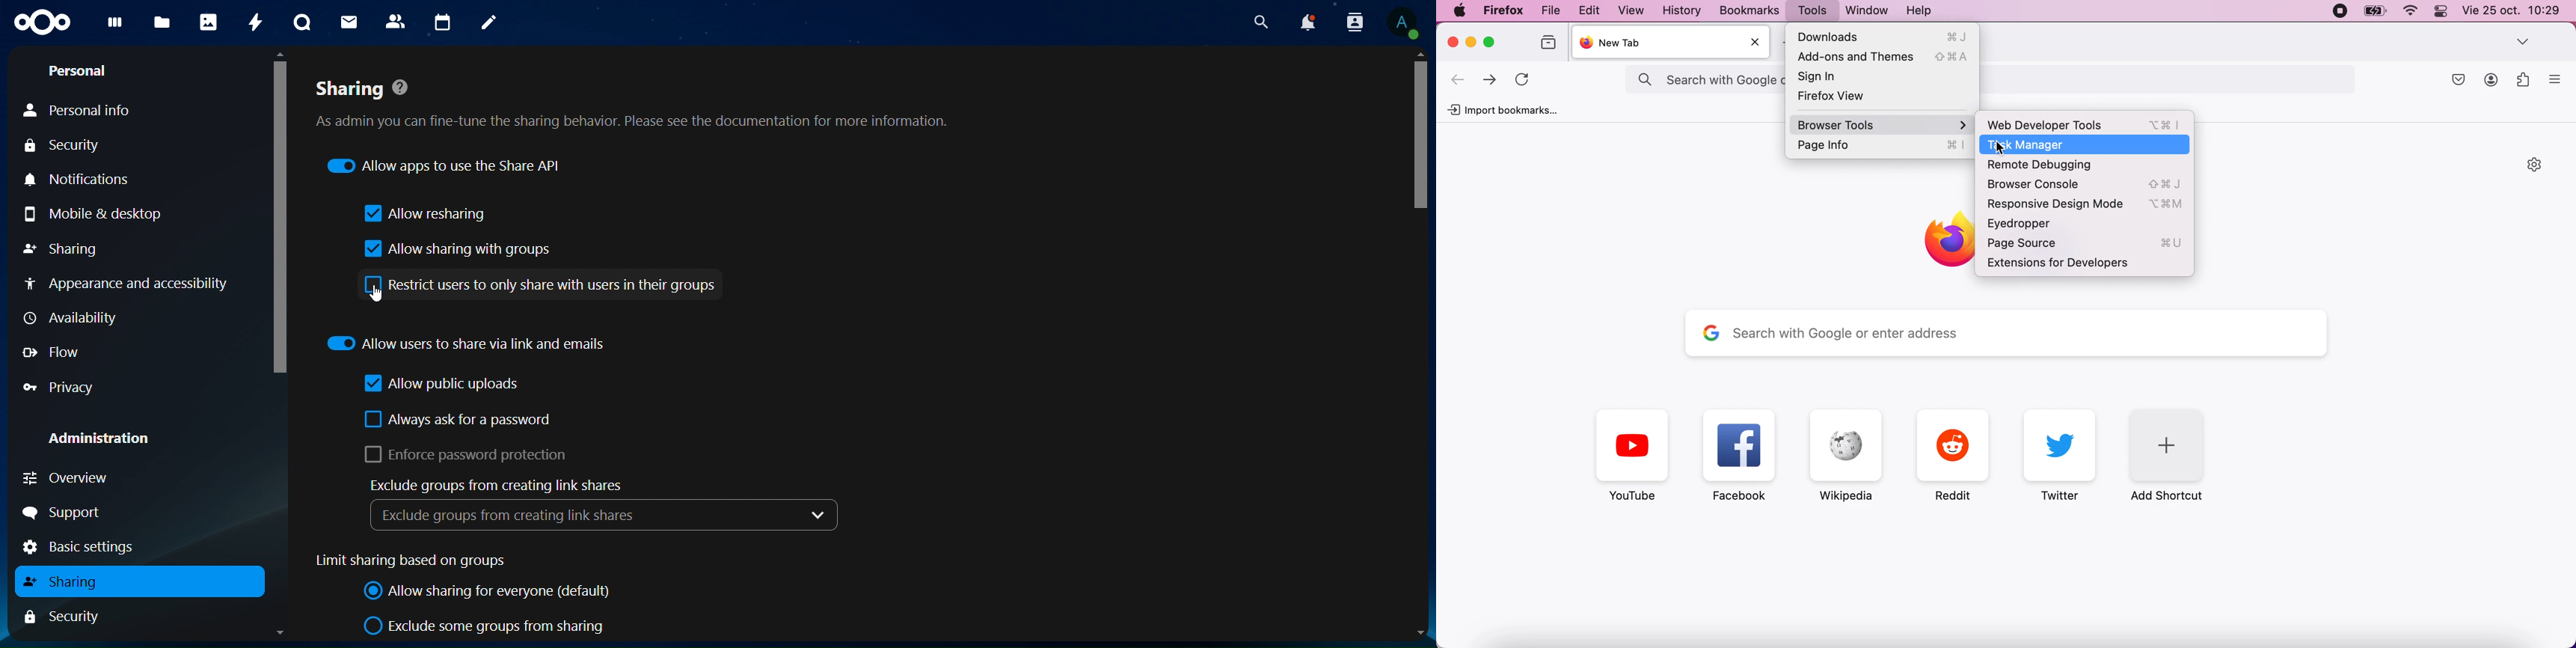 The width and height of the screenshot is (2576, 672). Describe the element at coordinates (2556, 78) in the screenshot. I see `More option` at that location.